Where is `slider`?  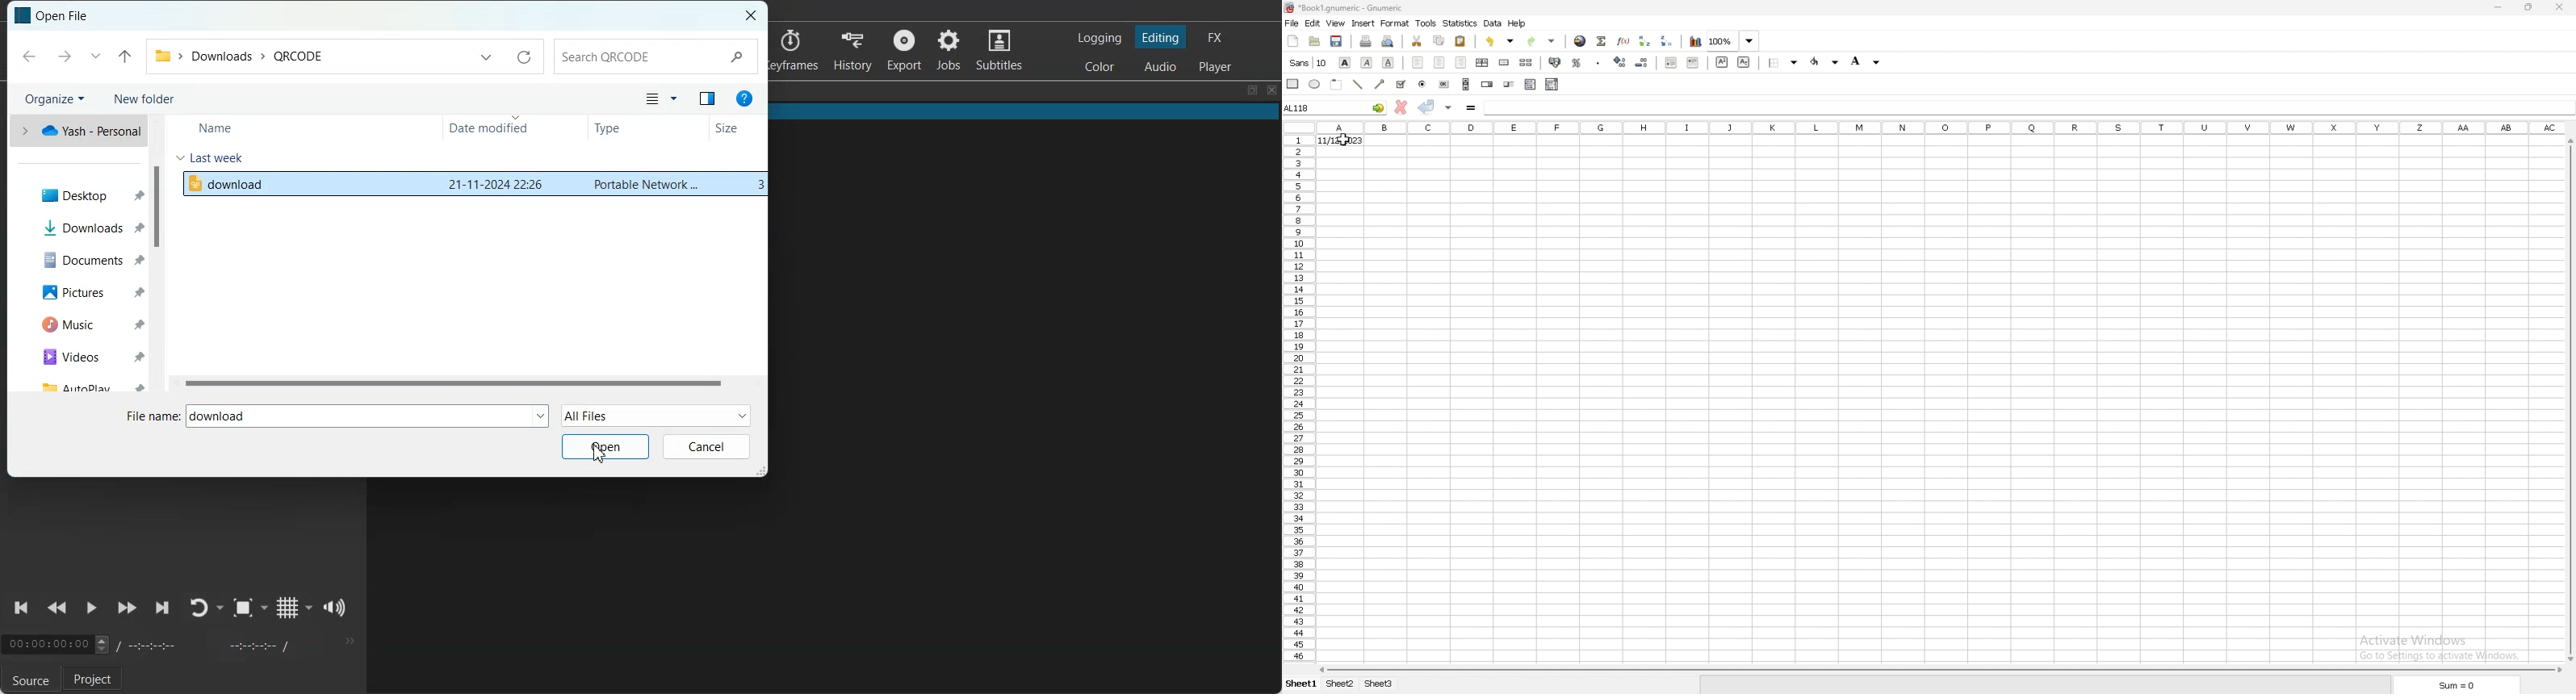
slider is located at coordinates (1508, 85).